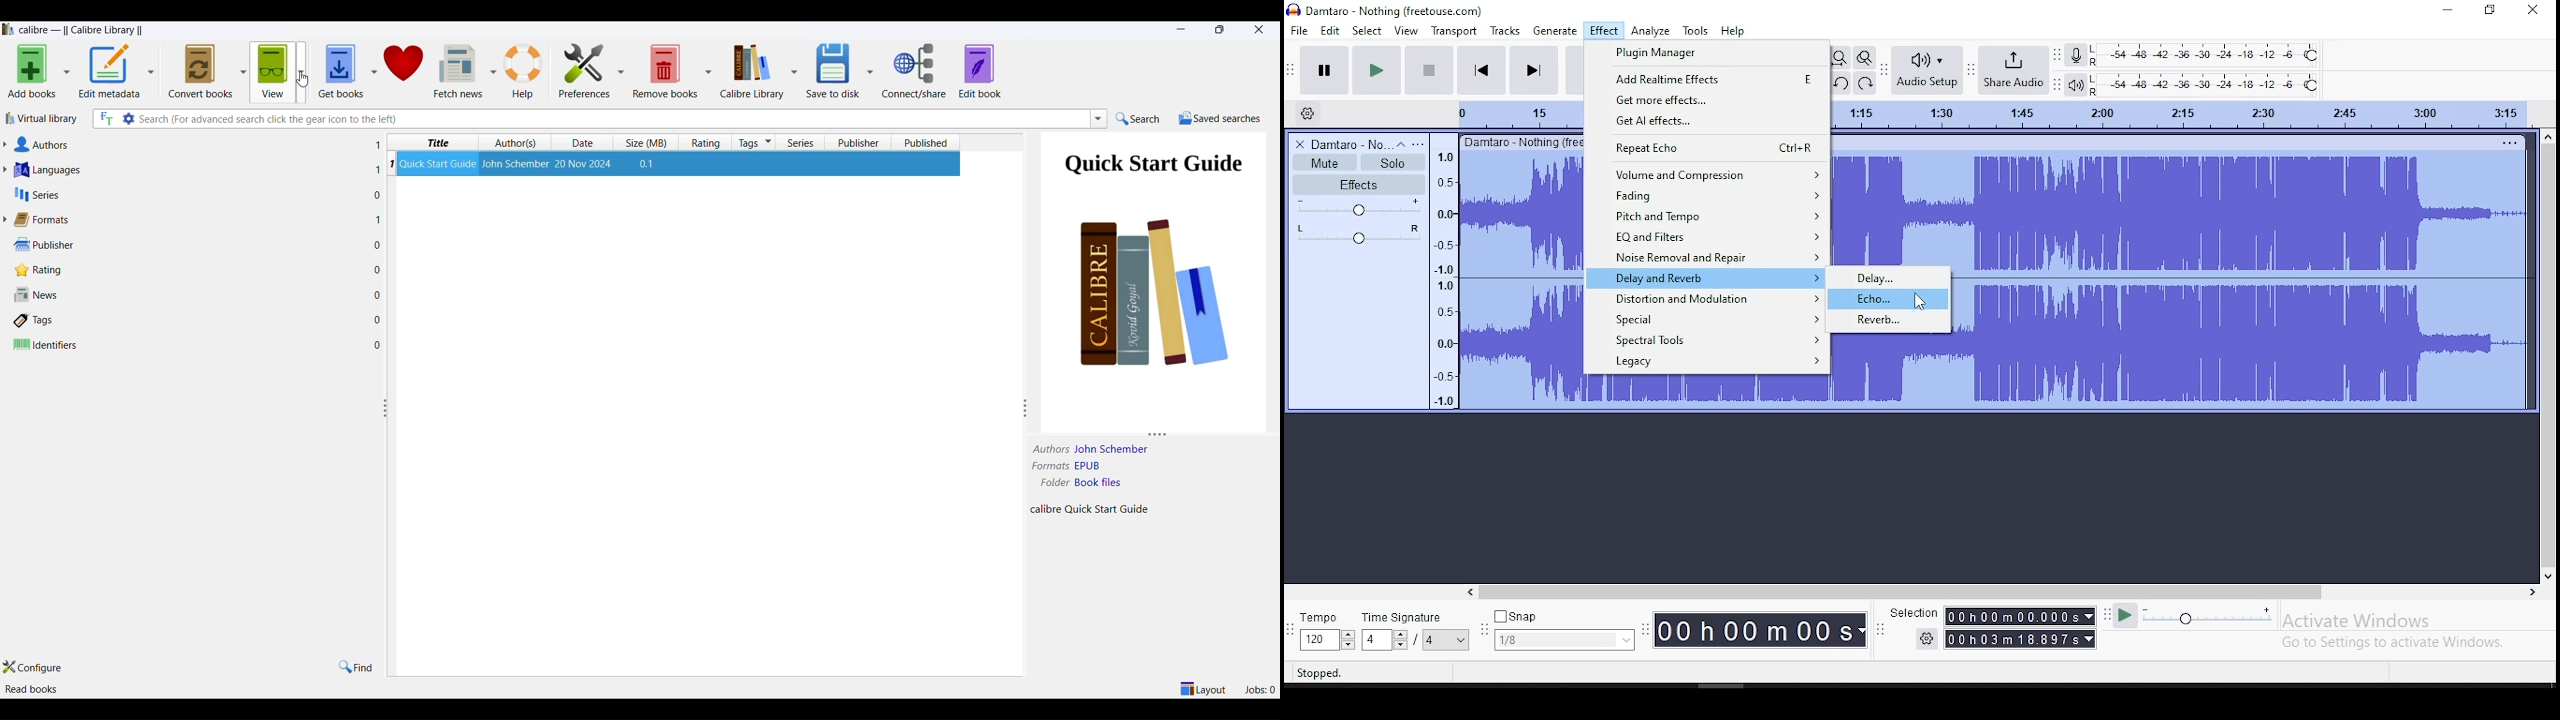 The image size is (2576, 728). Describe the element at coordinates (197, 244) in the screenshot. I see `publisher` at that location.